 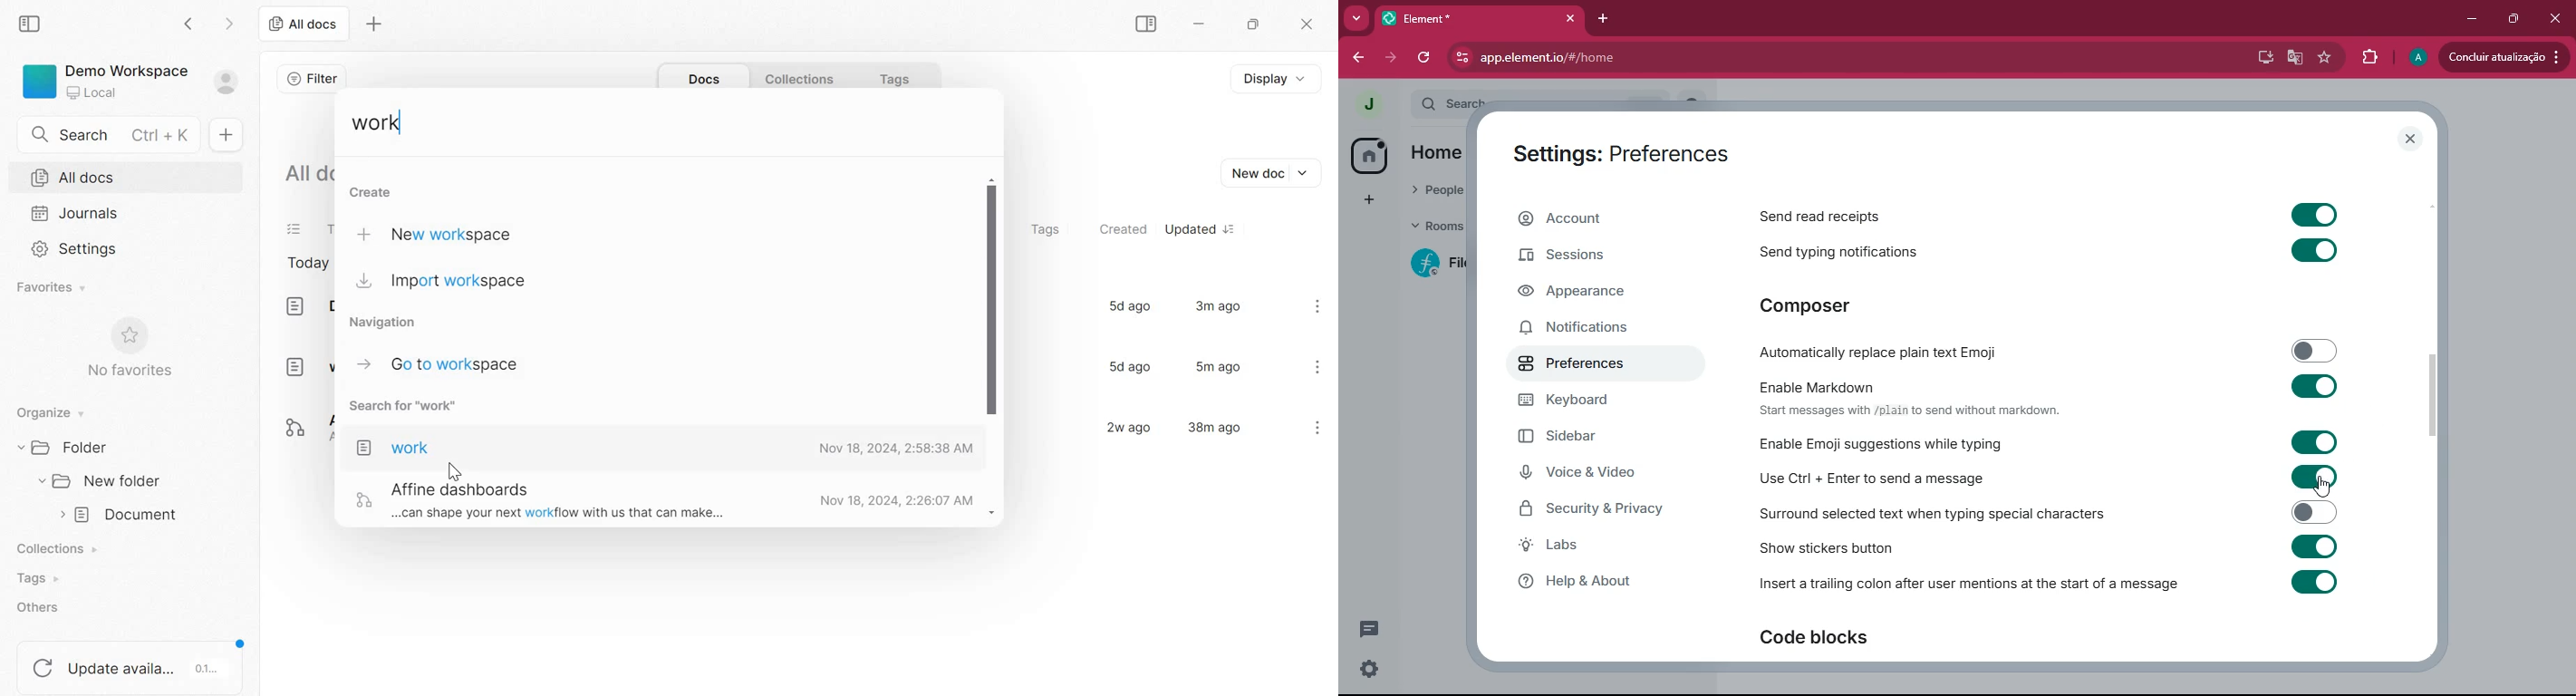 I want to click on kebab menu, so click(x=1317, y=427).